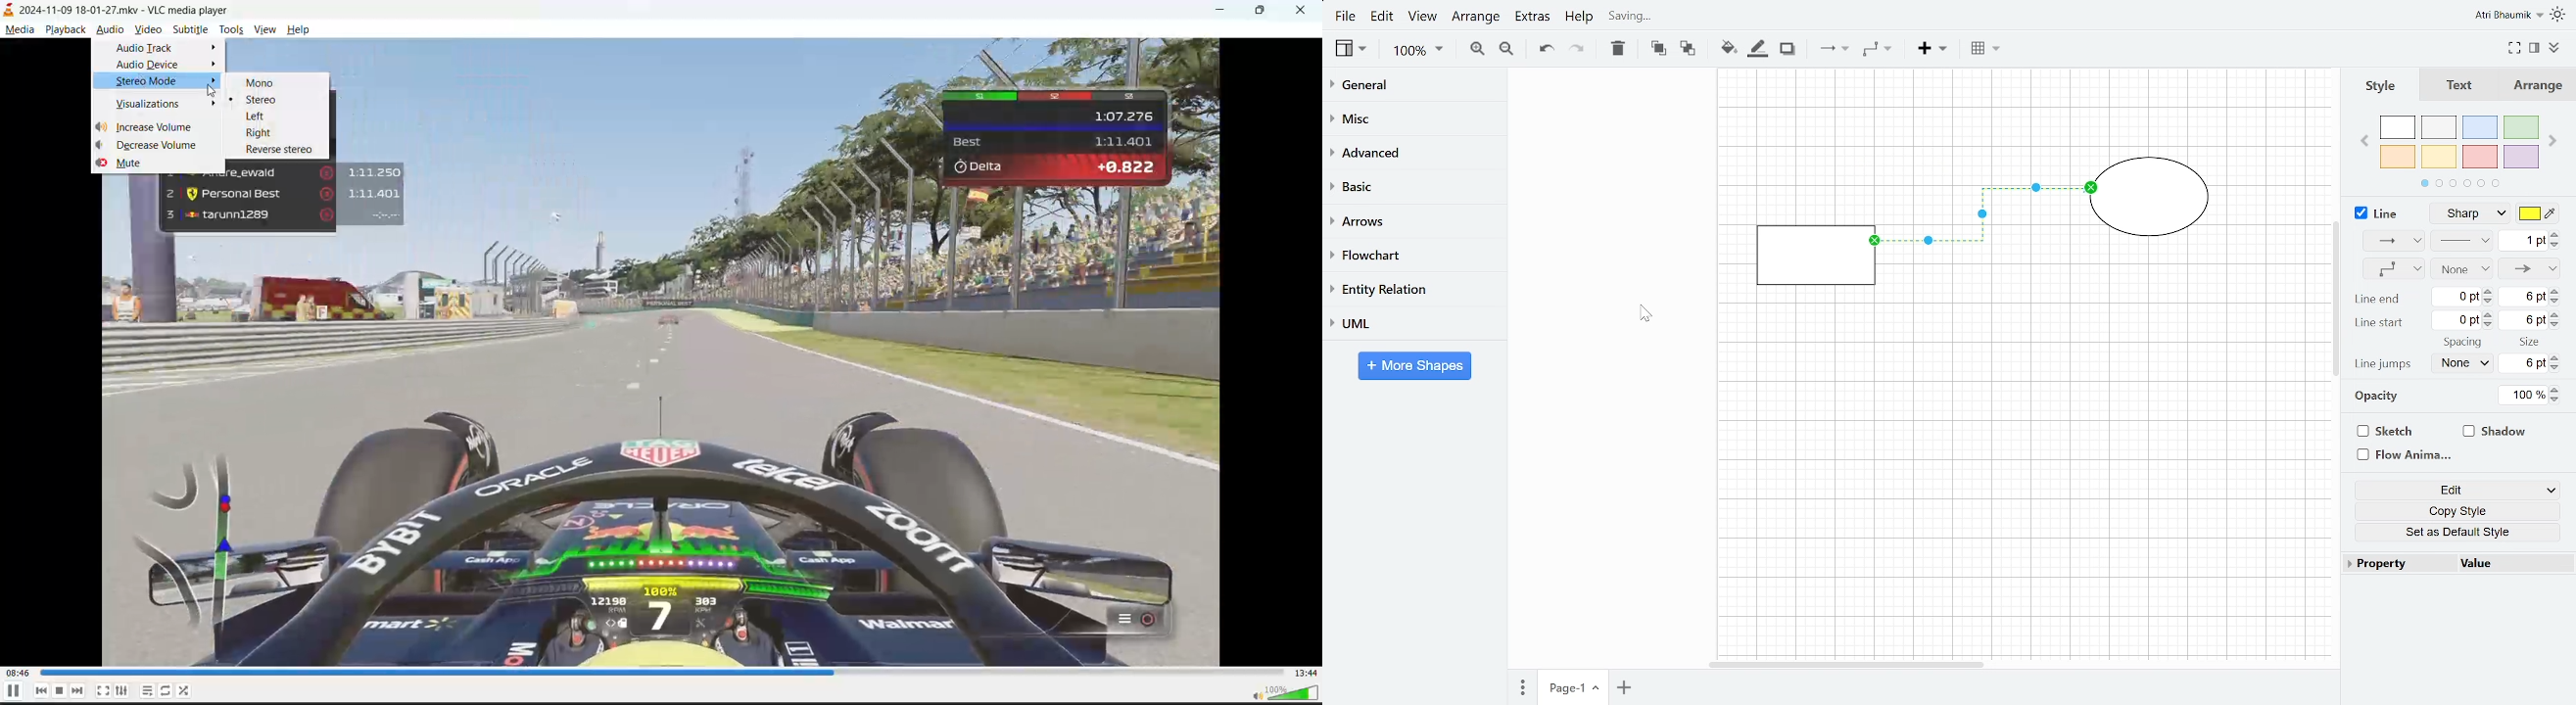 Image resolution: width=2576 pixels, height=728 pixels. Describe the element at coordinates (2509, 15) in the screenshot. I see `Profile "Atri Bhaumik"` at that location.